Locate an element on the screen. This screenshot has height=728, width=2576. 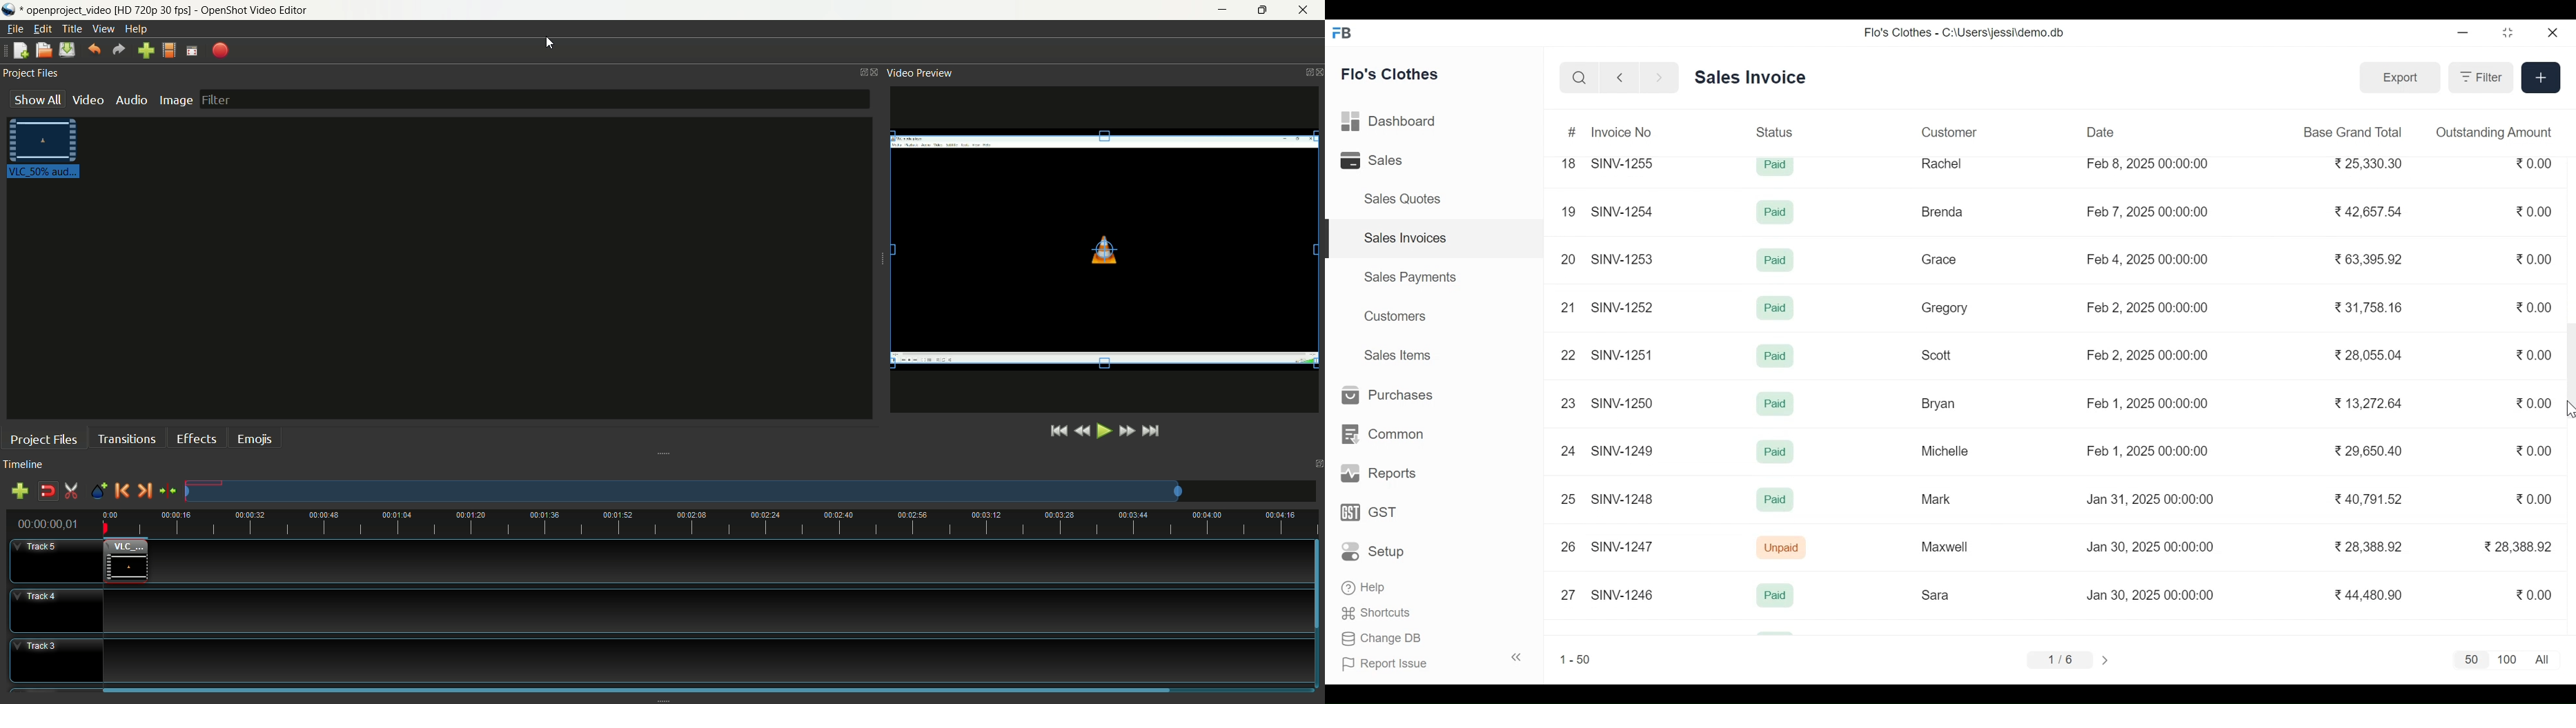
40,791.52 is located at coordinates (2371, 500).